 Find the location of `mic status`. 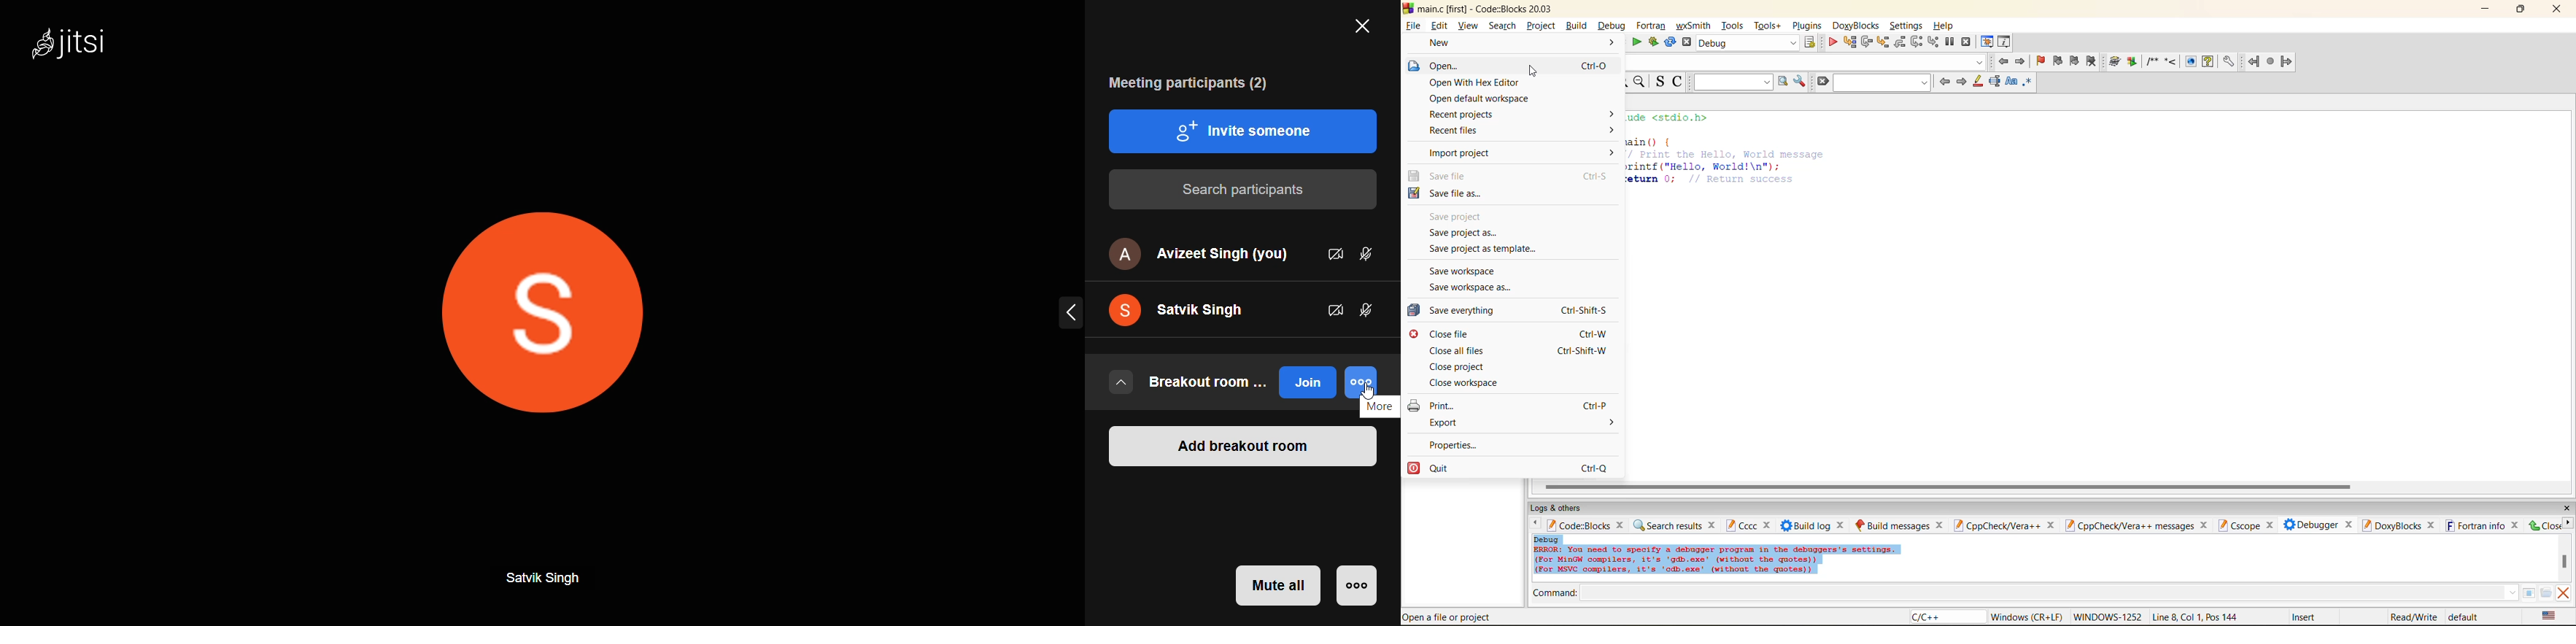

mic status is located at coordinates (1369, 310).